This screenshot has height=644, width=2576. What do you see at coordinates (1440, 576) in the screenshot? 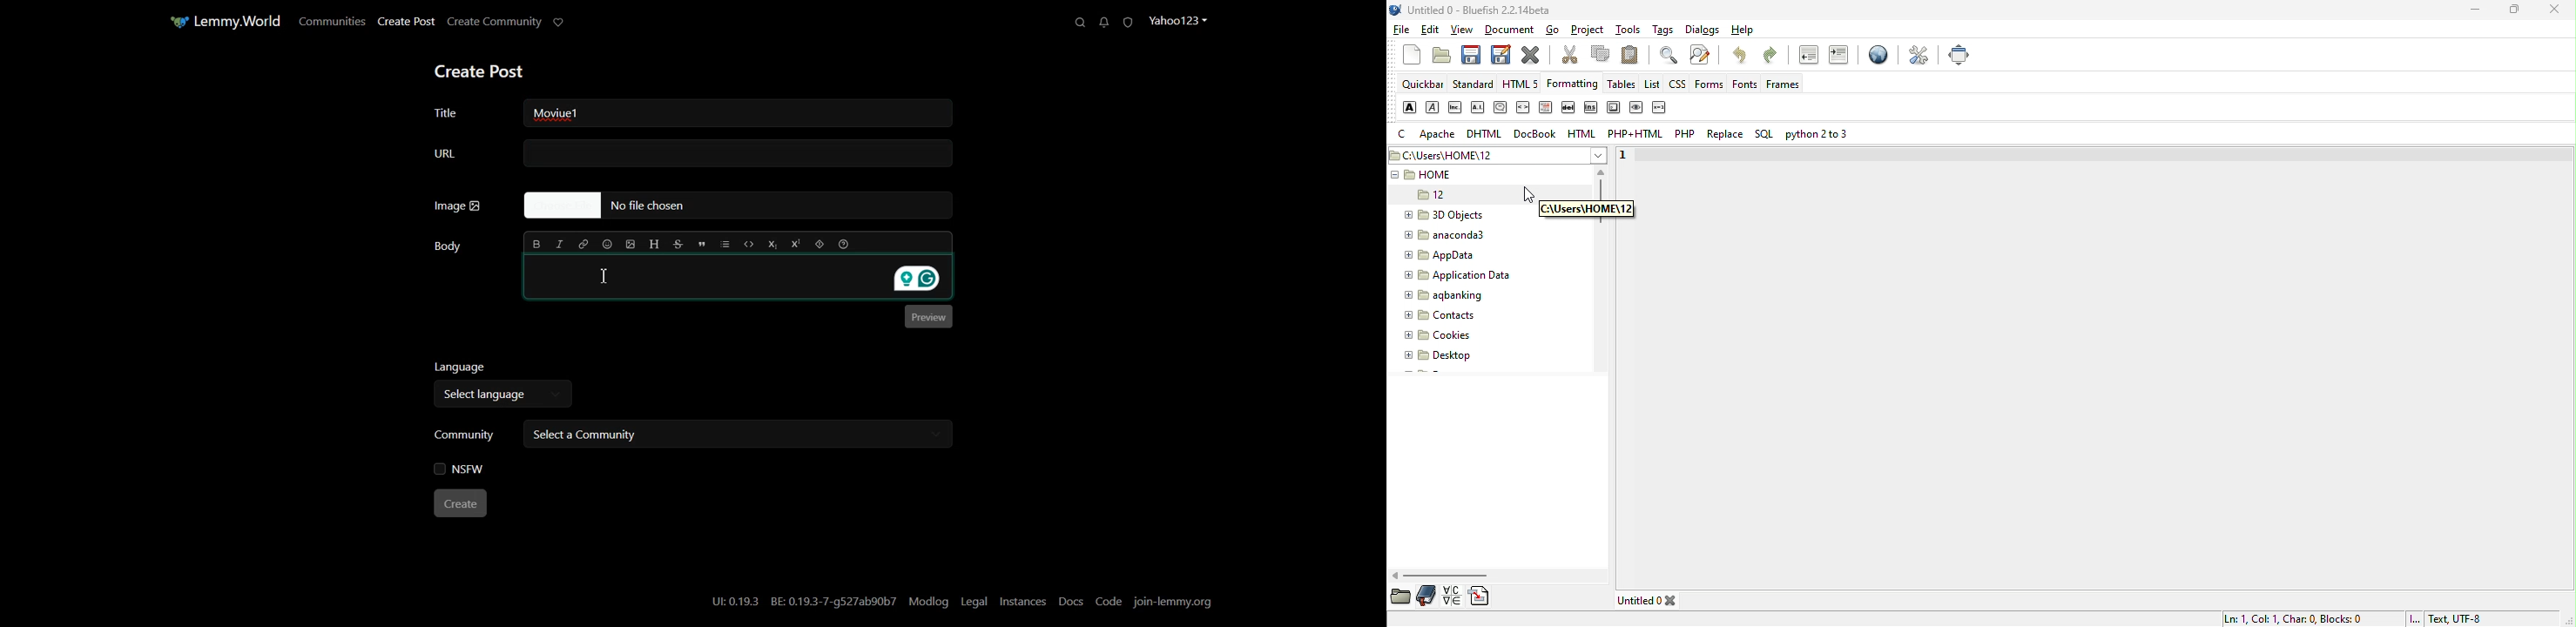
I see `horizontal scroll bar` at bounding box center [1440, 576].